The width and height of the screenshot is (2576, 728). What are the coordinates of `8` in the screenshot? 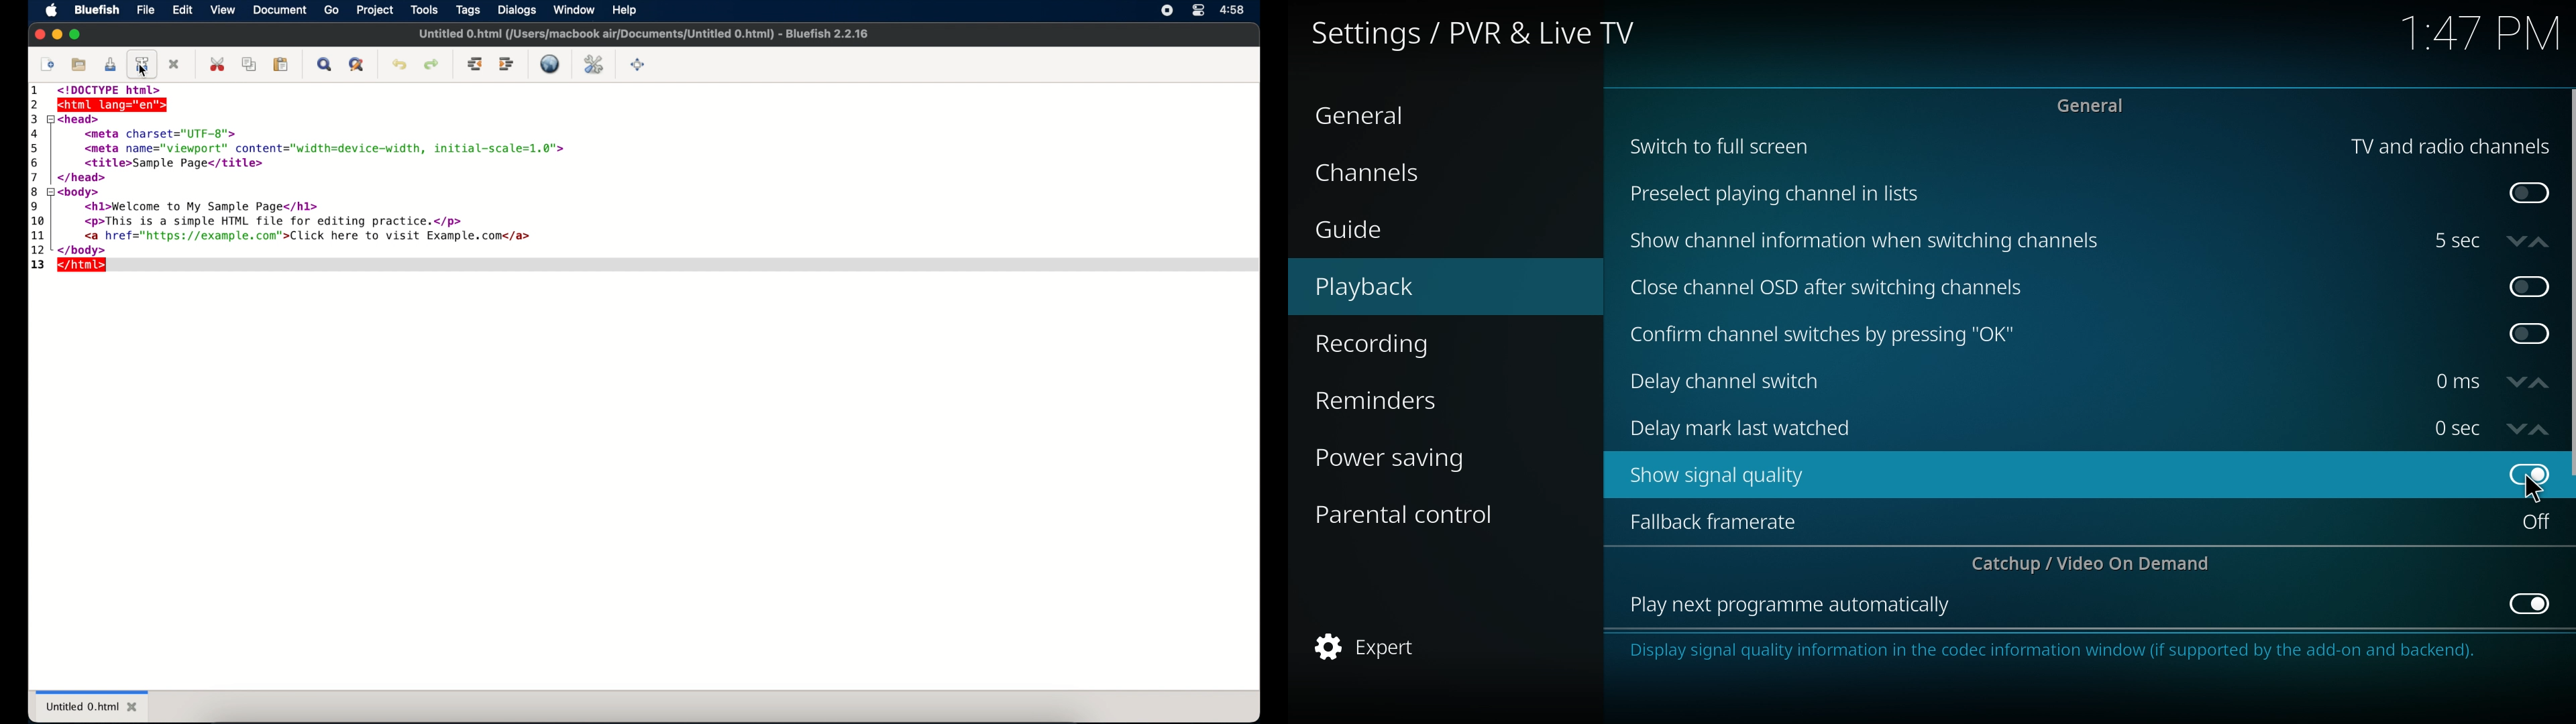 It's located at (36, 191).